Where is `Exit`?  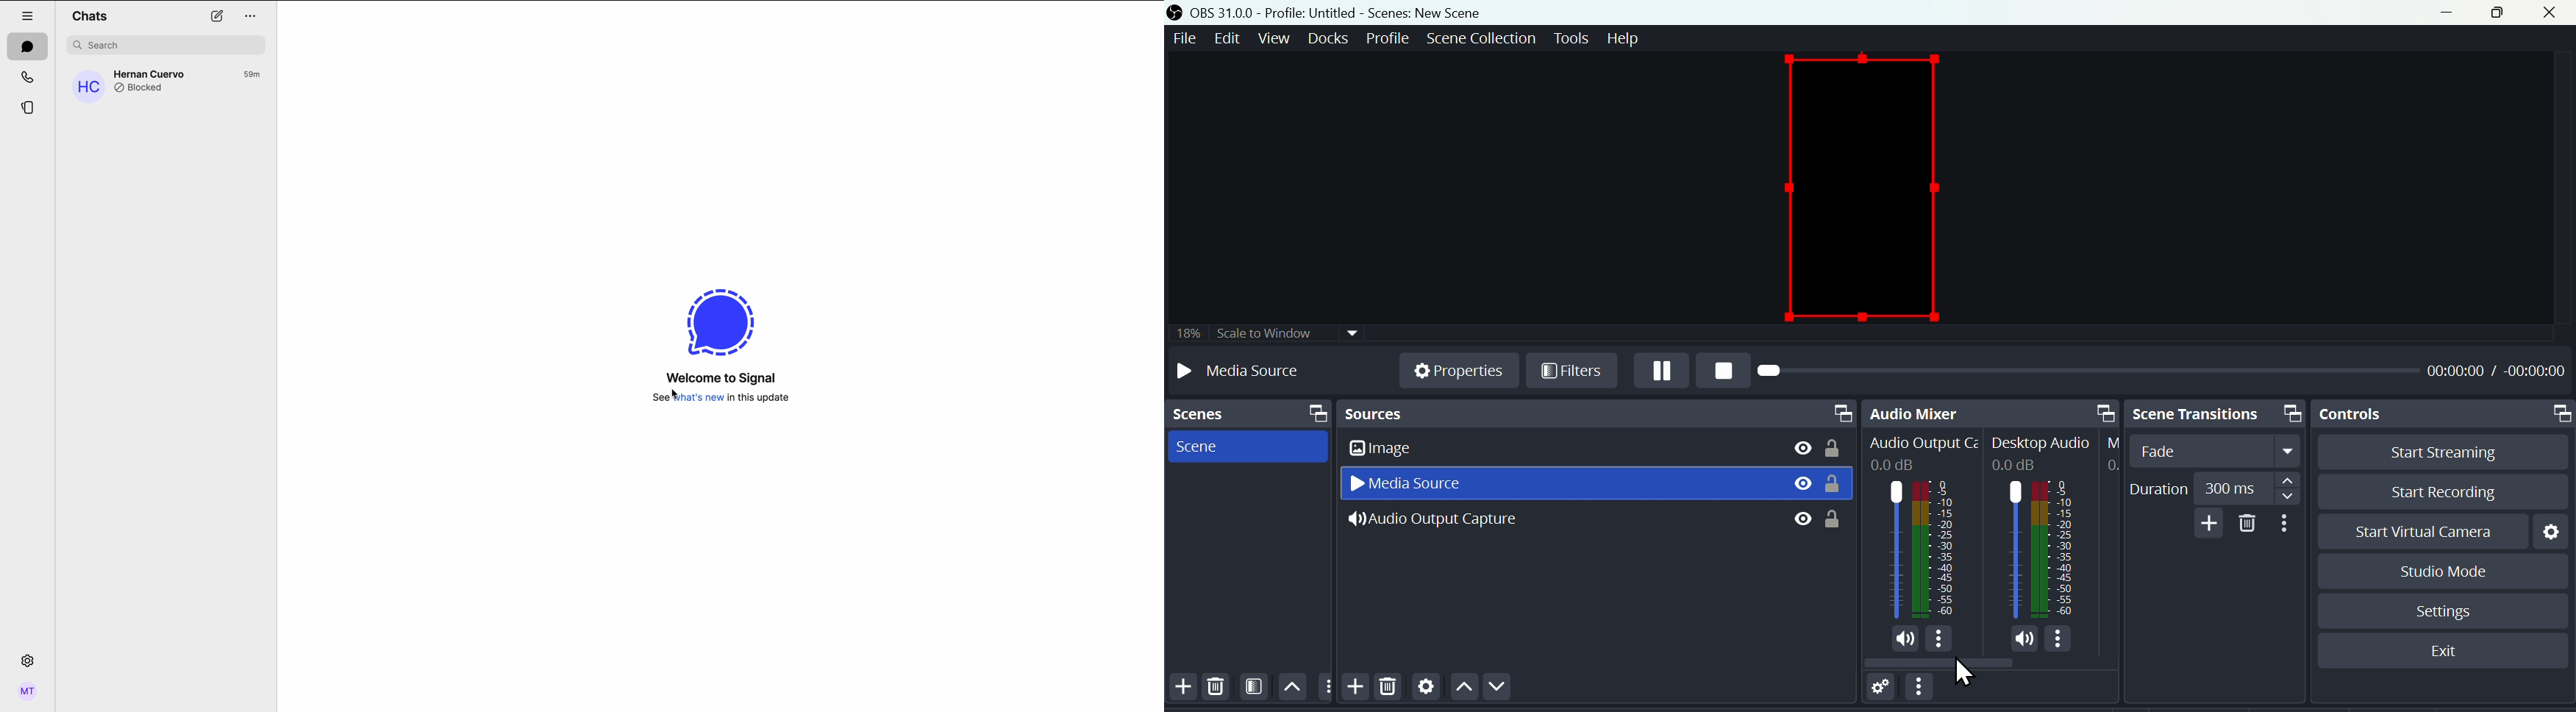 Exit is located at coordinates (2444, 650).